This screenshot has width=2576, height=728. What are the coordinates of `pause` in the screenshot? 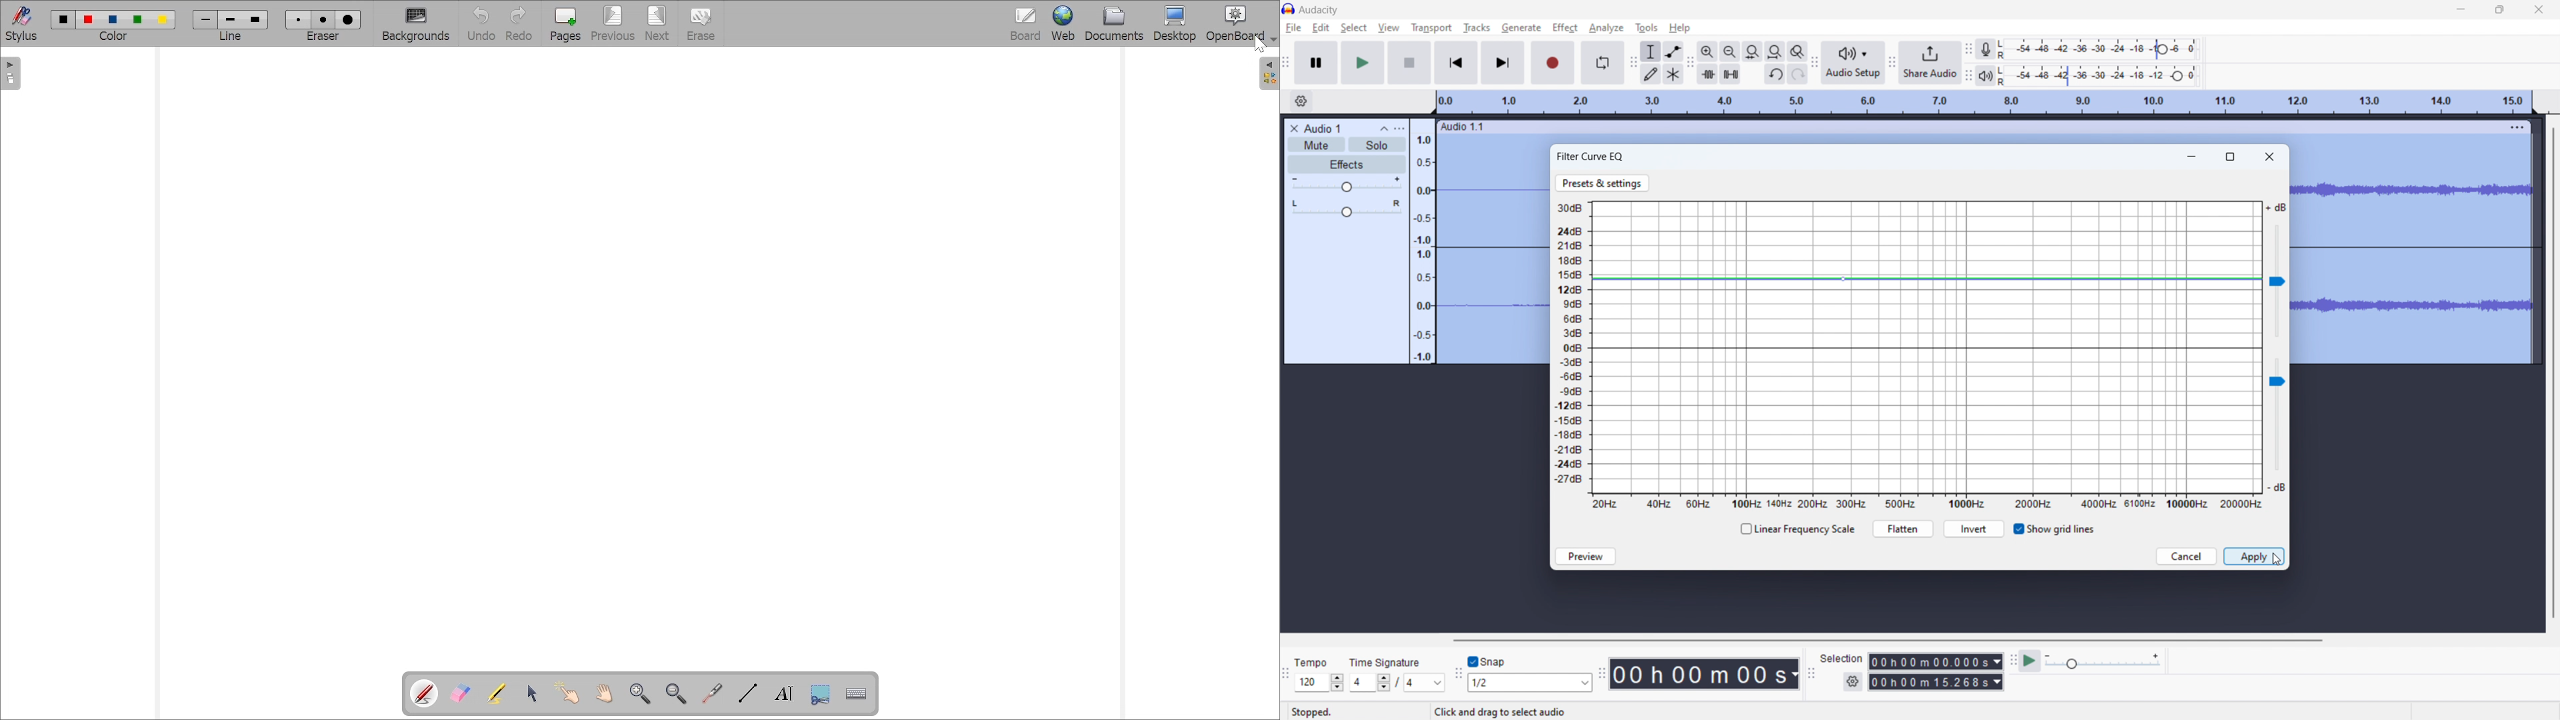 It's located at (1317, 63).